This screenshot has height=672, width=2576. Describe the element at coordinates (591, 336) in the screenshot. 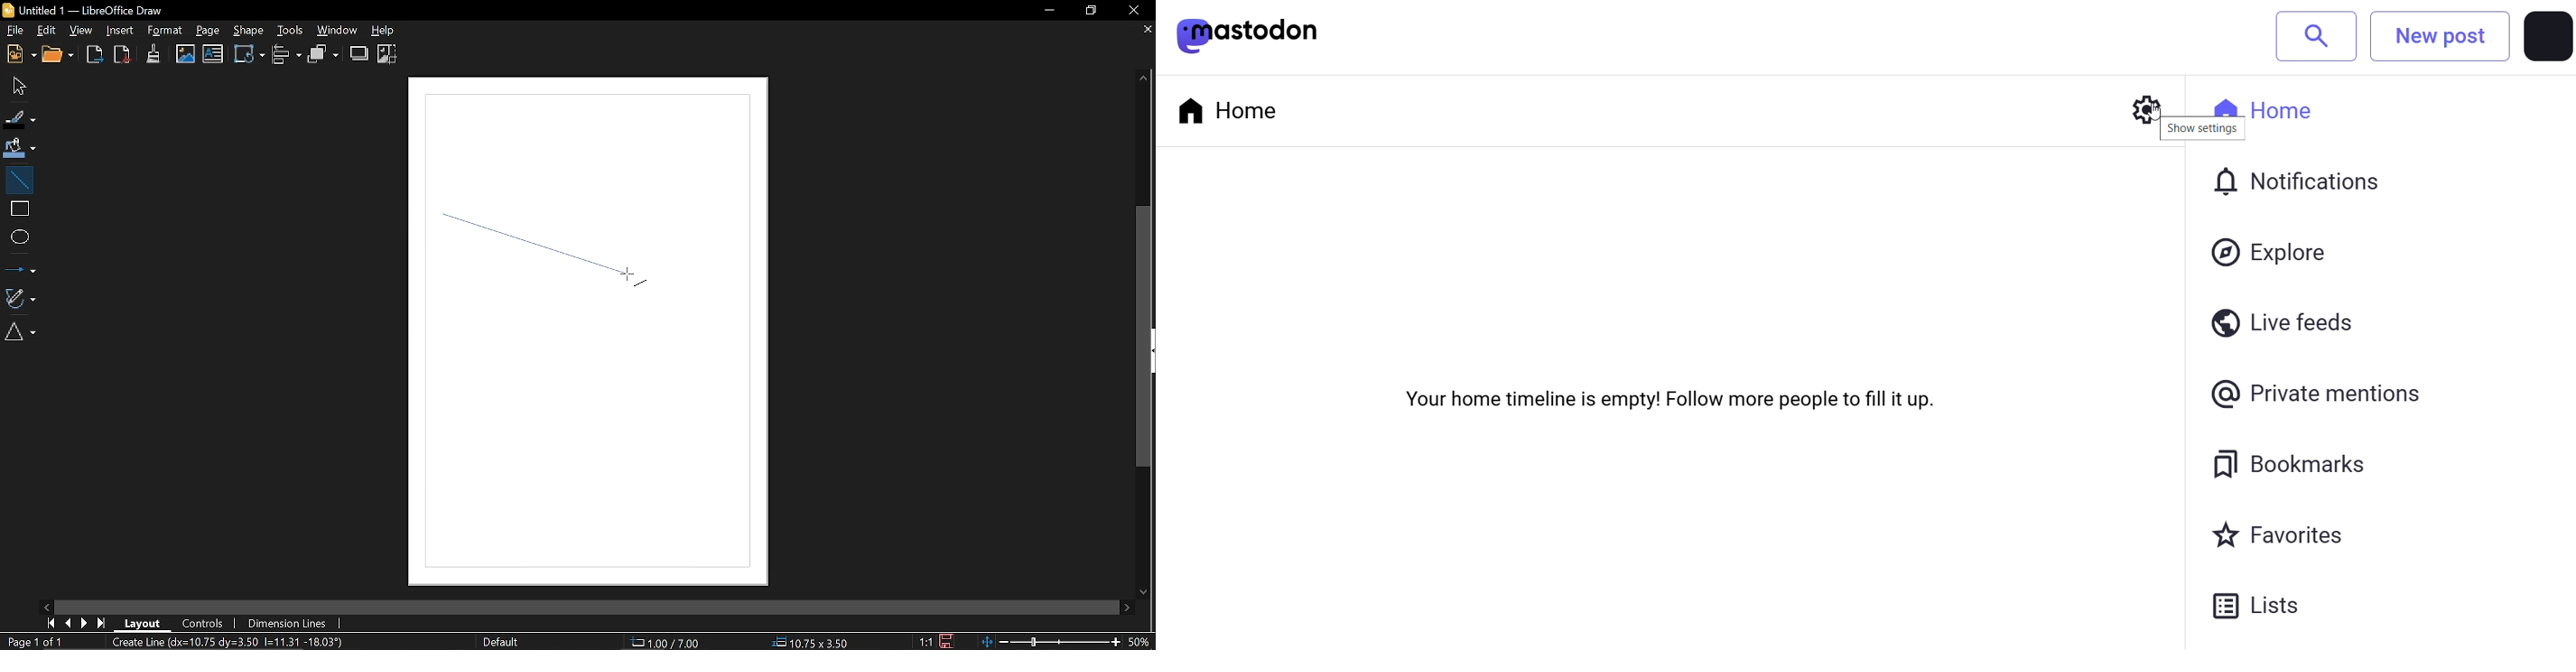

I see `Canvas` at that location.